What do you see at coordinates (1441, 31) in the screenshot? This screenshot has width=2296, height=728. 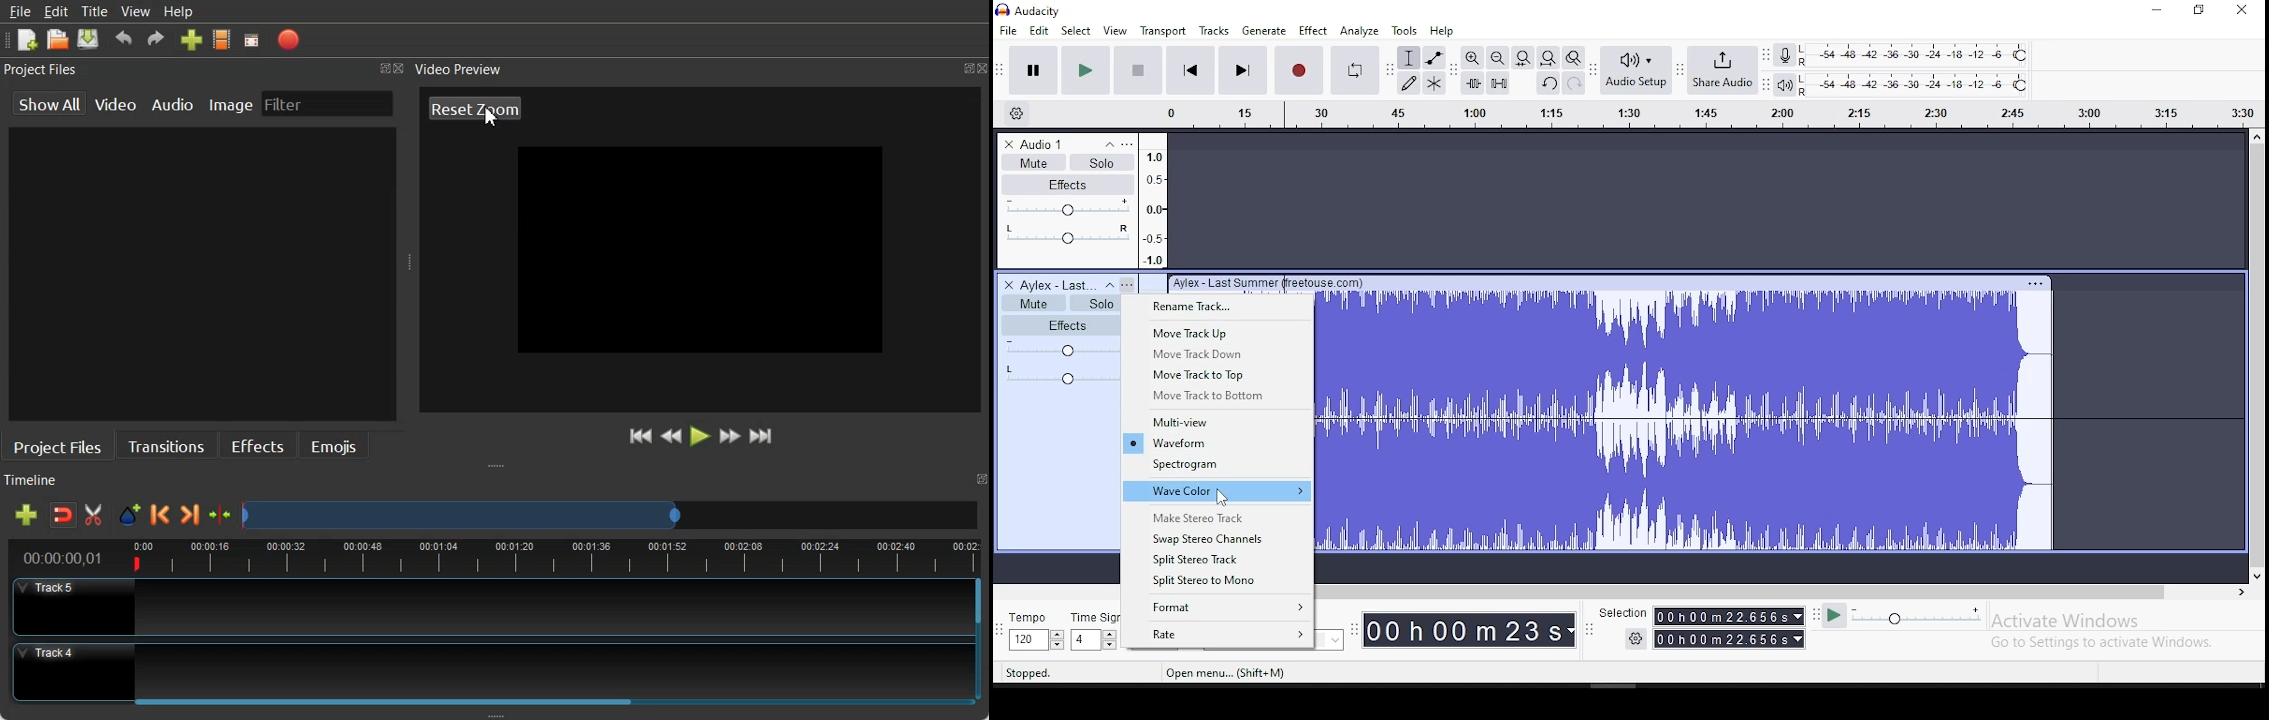 I see `help` at bounding box center [1441, 31].